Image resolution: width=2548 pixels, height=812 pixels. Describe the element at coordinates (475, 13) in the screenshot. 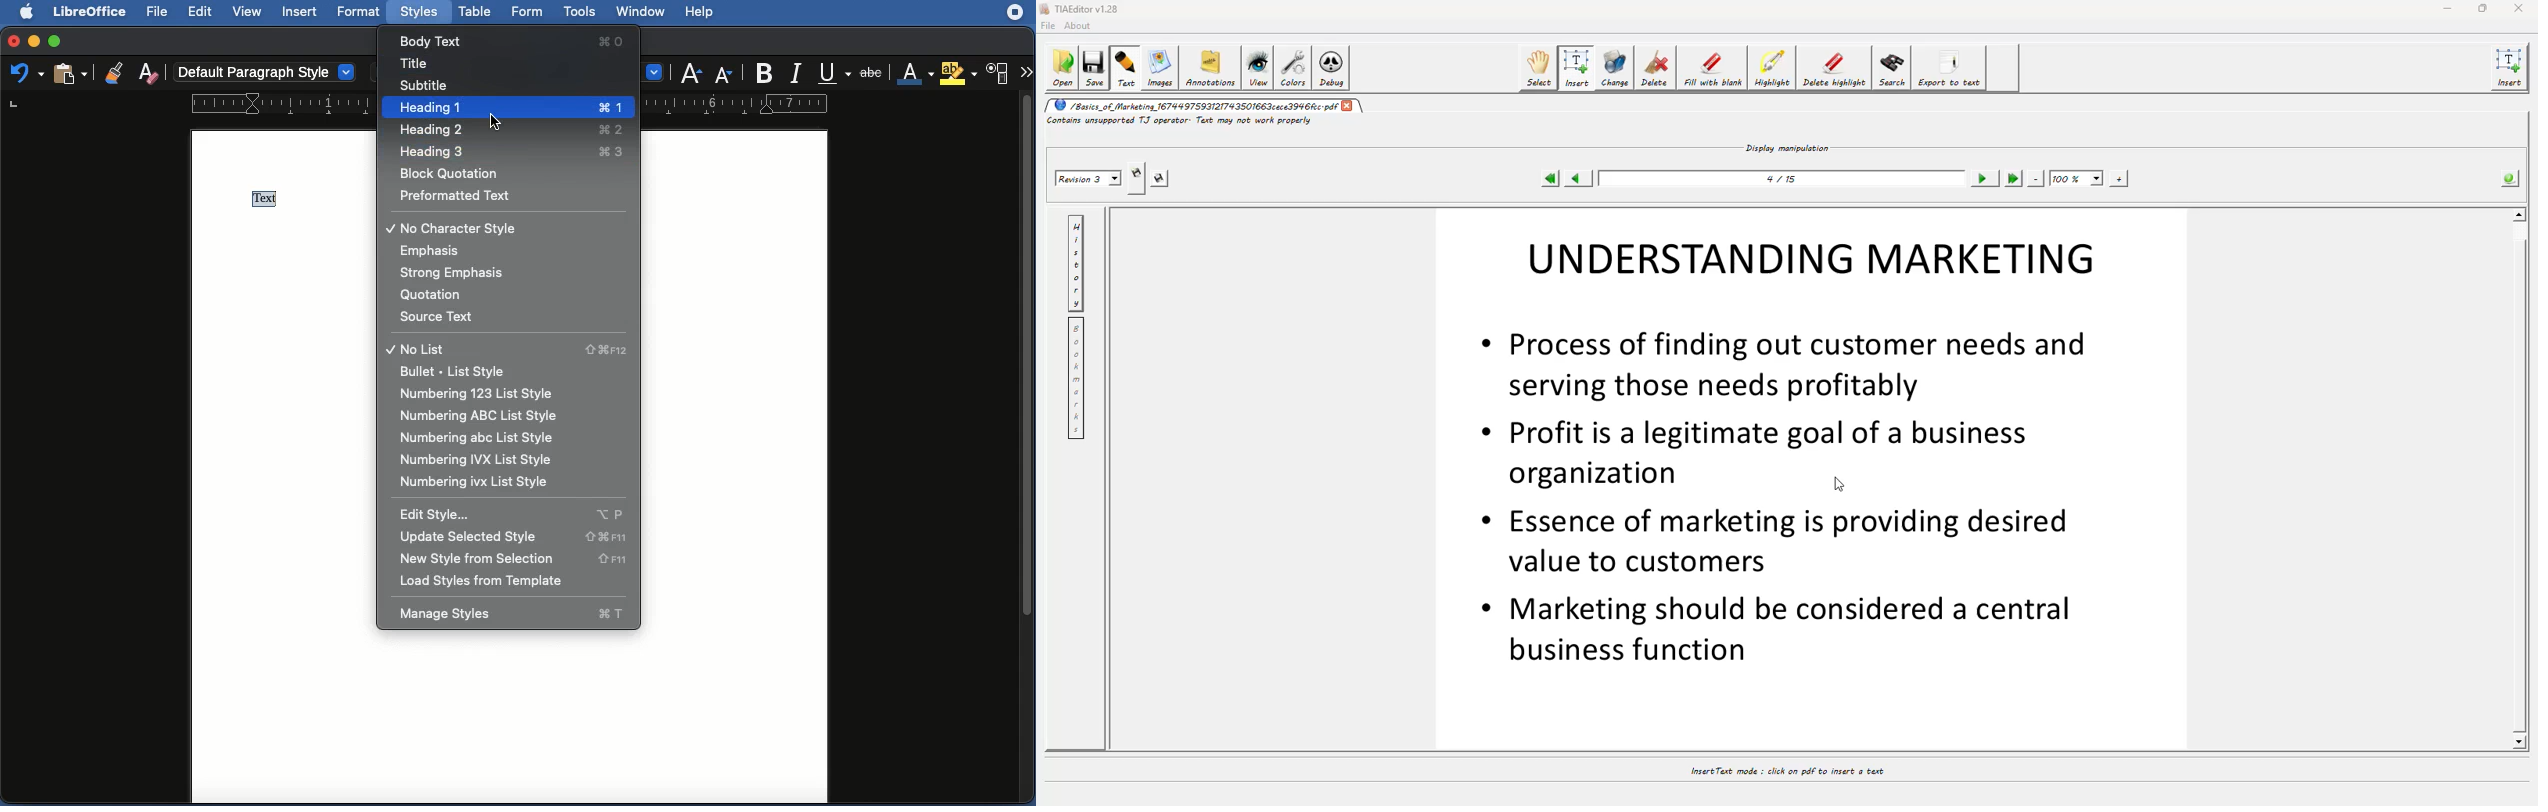

I see `Table` at that location.